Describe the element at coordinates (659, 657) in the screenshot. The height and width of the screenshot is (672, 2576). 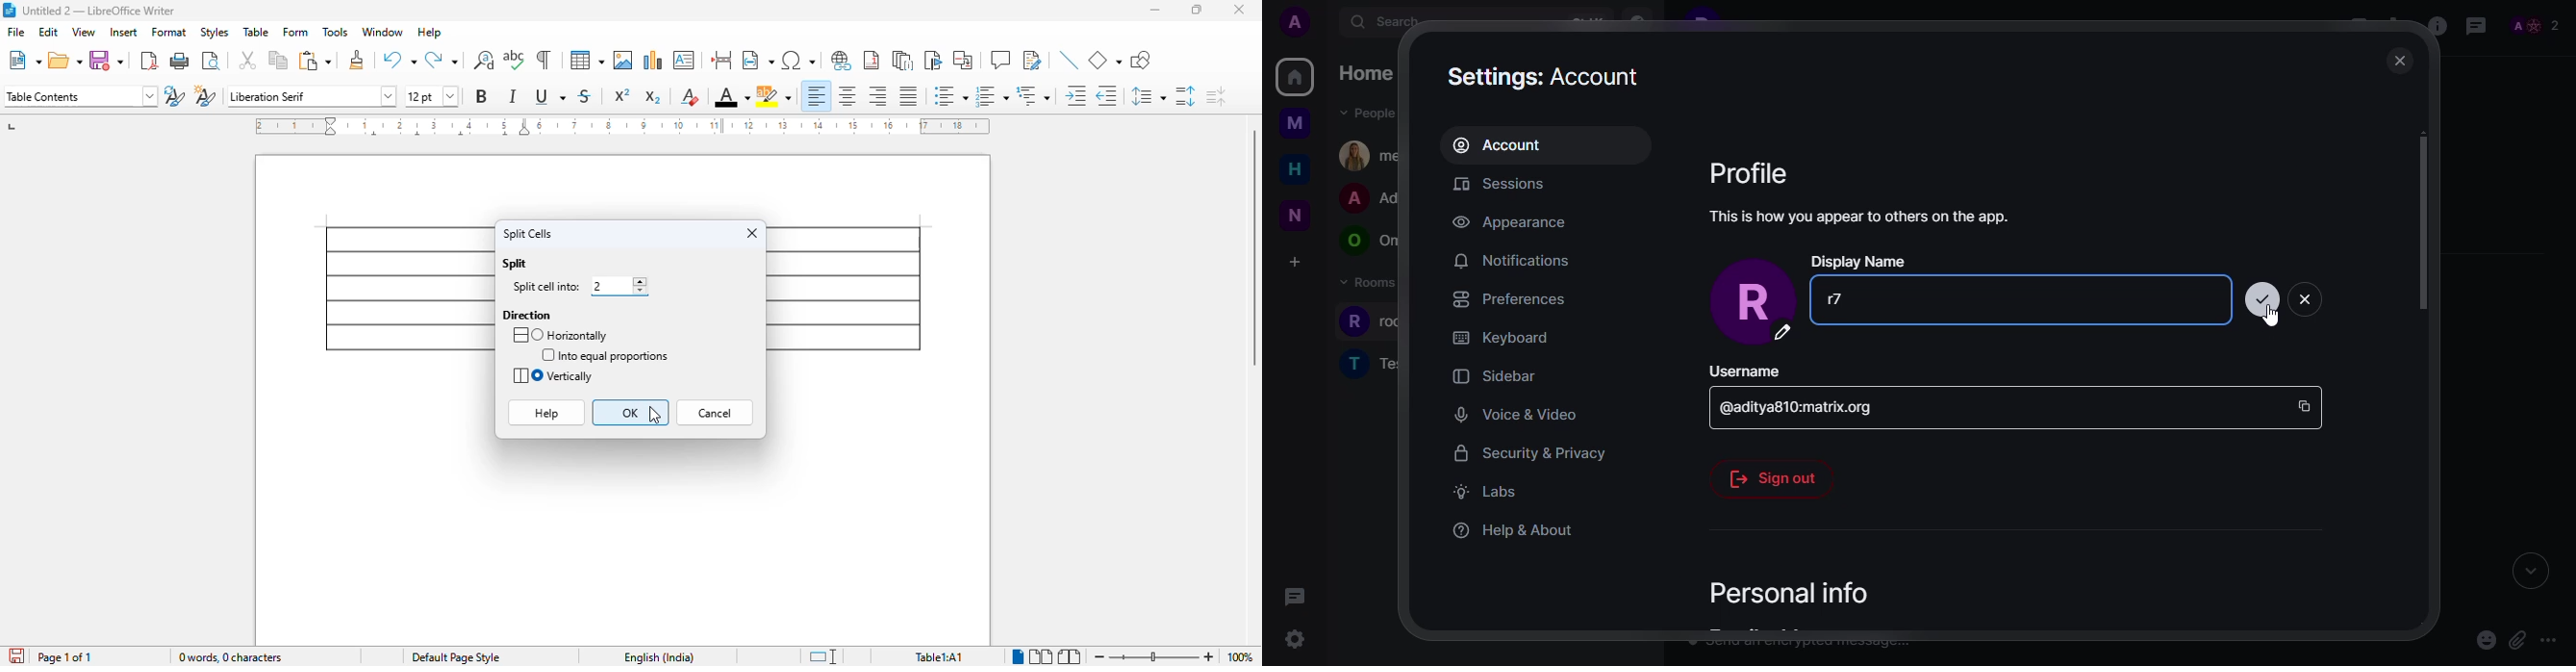
I see `English (India)` at that location.